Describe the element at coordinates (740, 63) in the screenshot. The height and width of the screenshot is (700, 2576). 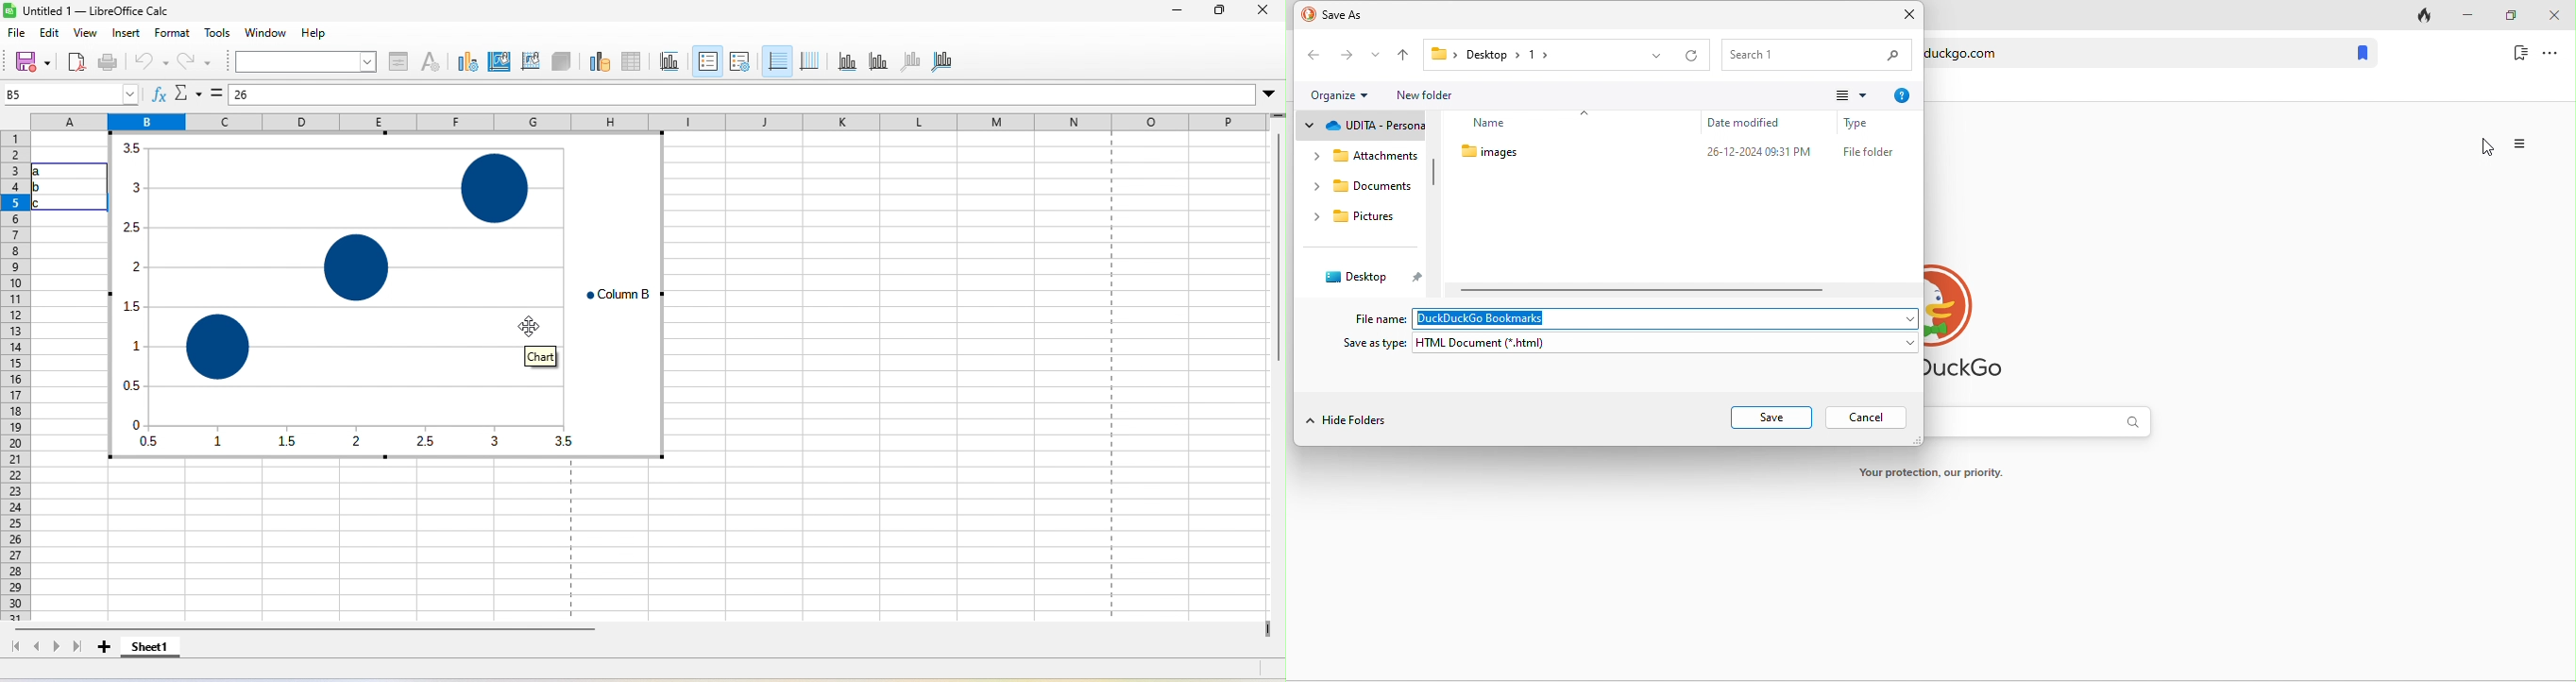
I see `legends` at that location.